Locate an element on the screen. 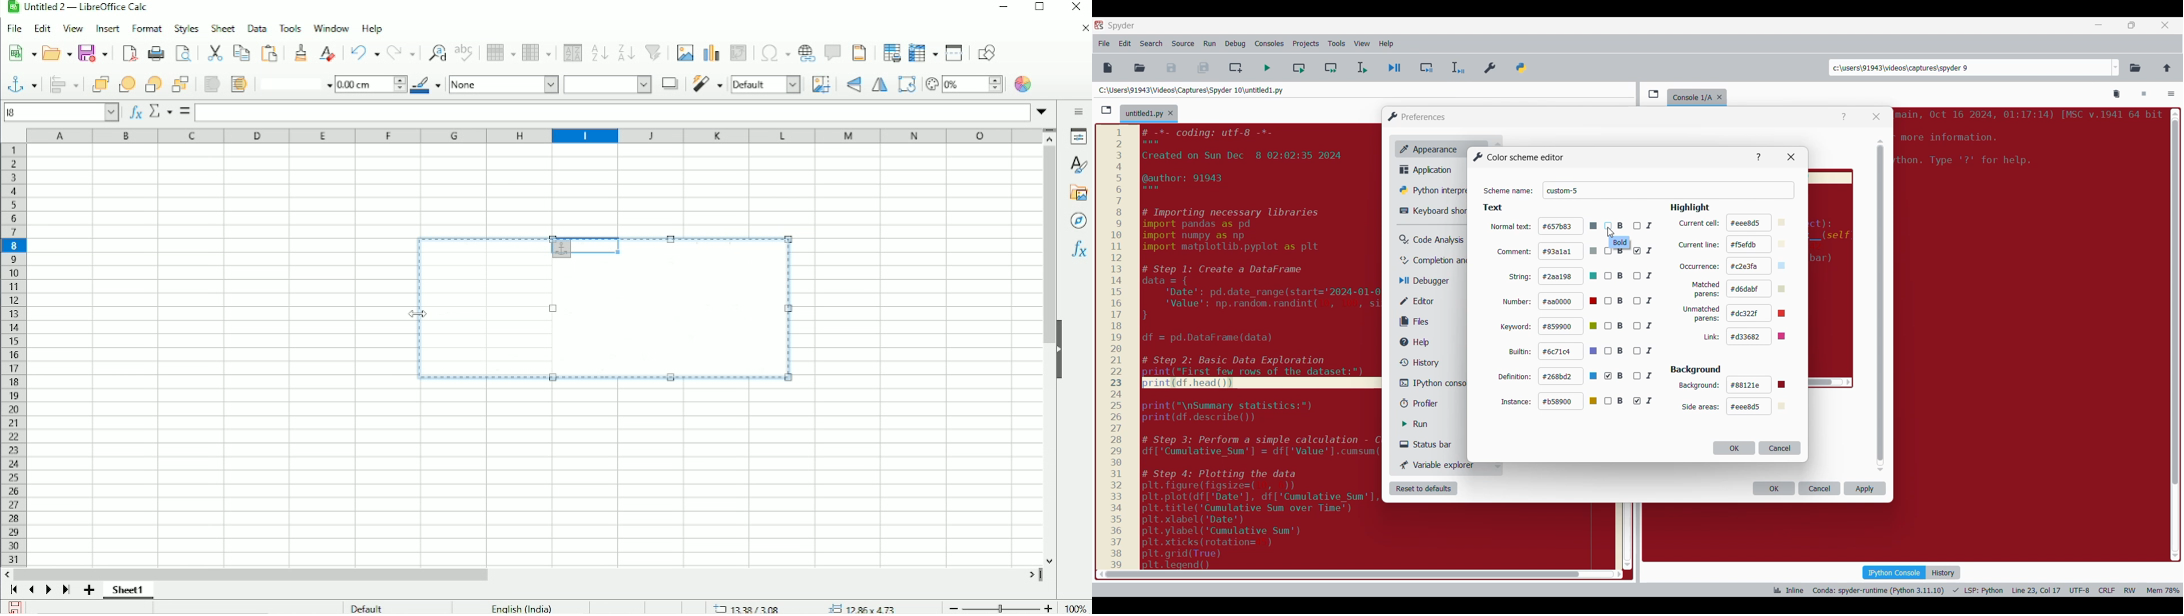 This screenshot has width=2184, height=616. Column is located at coordinates (538, 52).